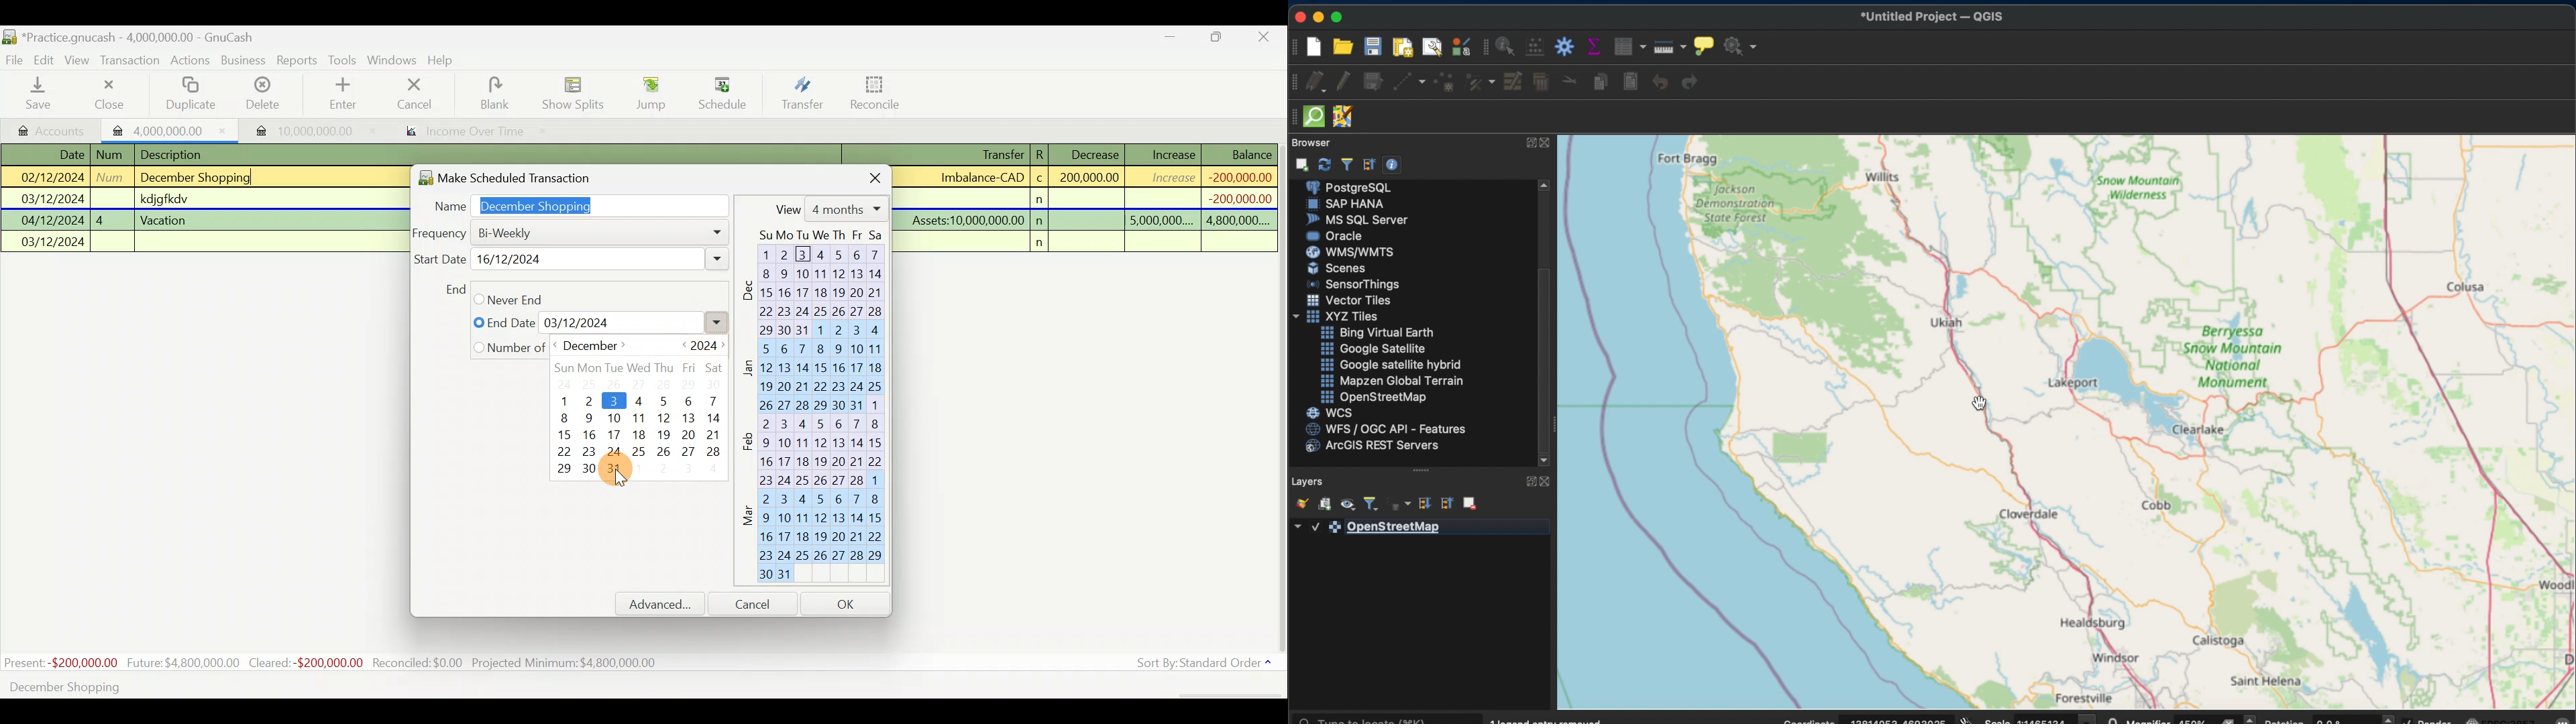 This screenshot has width=2576, height=728. What do you see at coordinates (1542, 82) in the screenshot?
I see `delete selected` at bounding box center [1542, 82].